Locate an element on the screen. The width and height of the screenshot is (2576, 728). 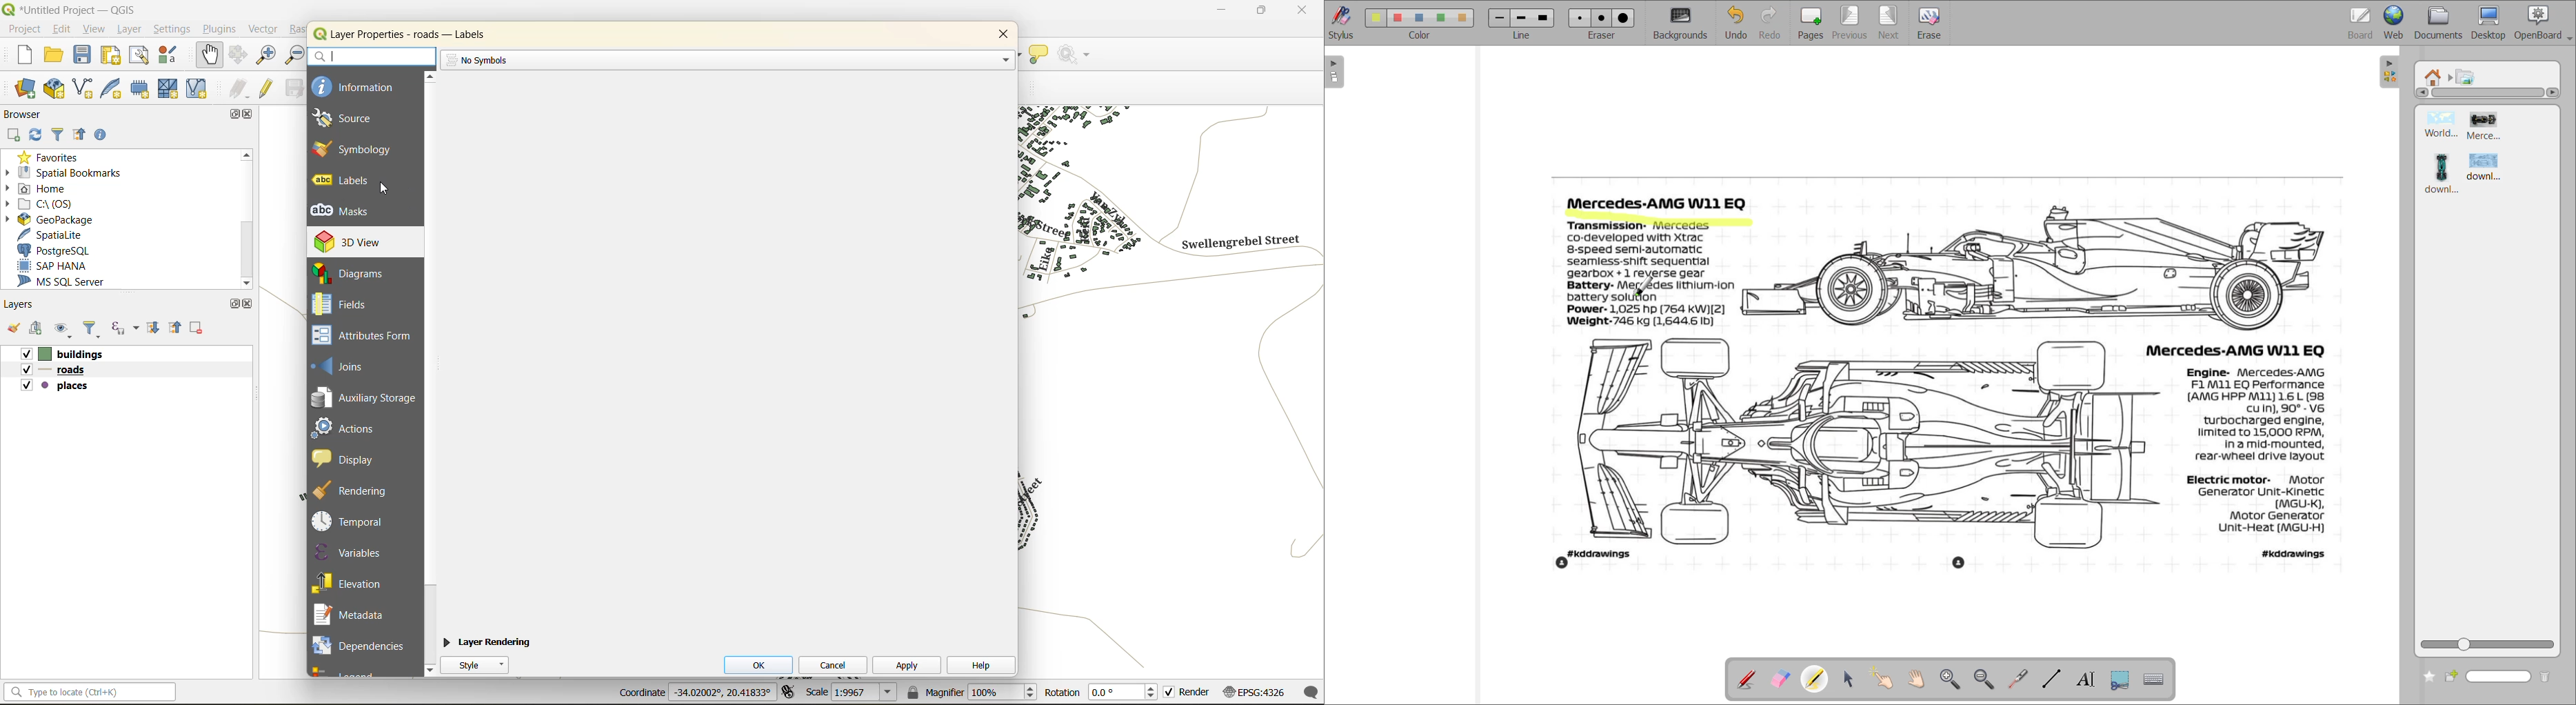
attributes form is located at coordinates (367, 336).